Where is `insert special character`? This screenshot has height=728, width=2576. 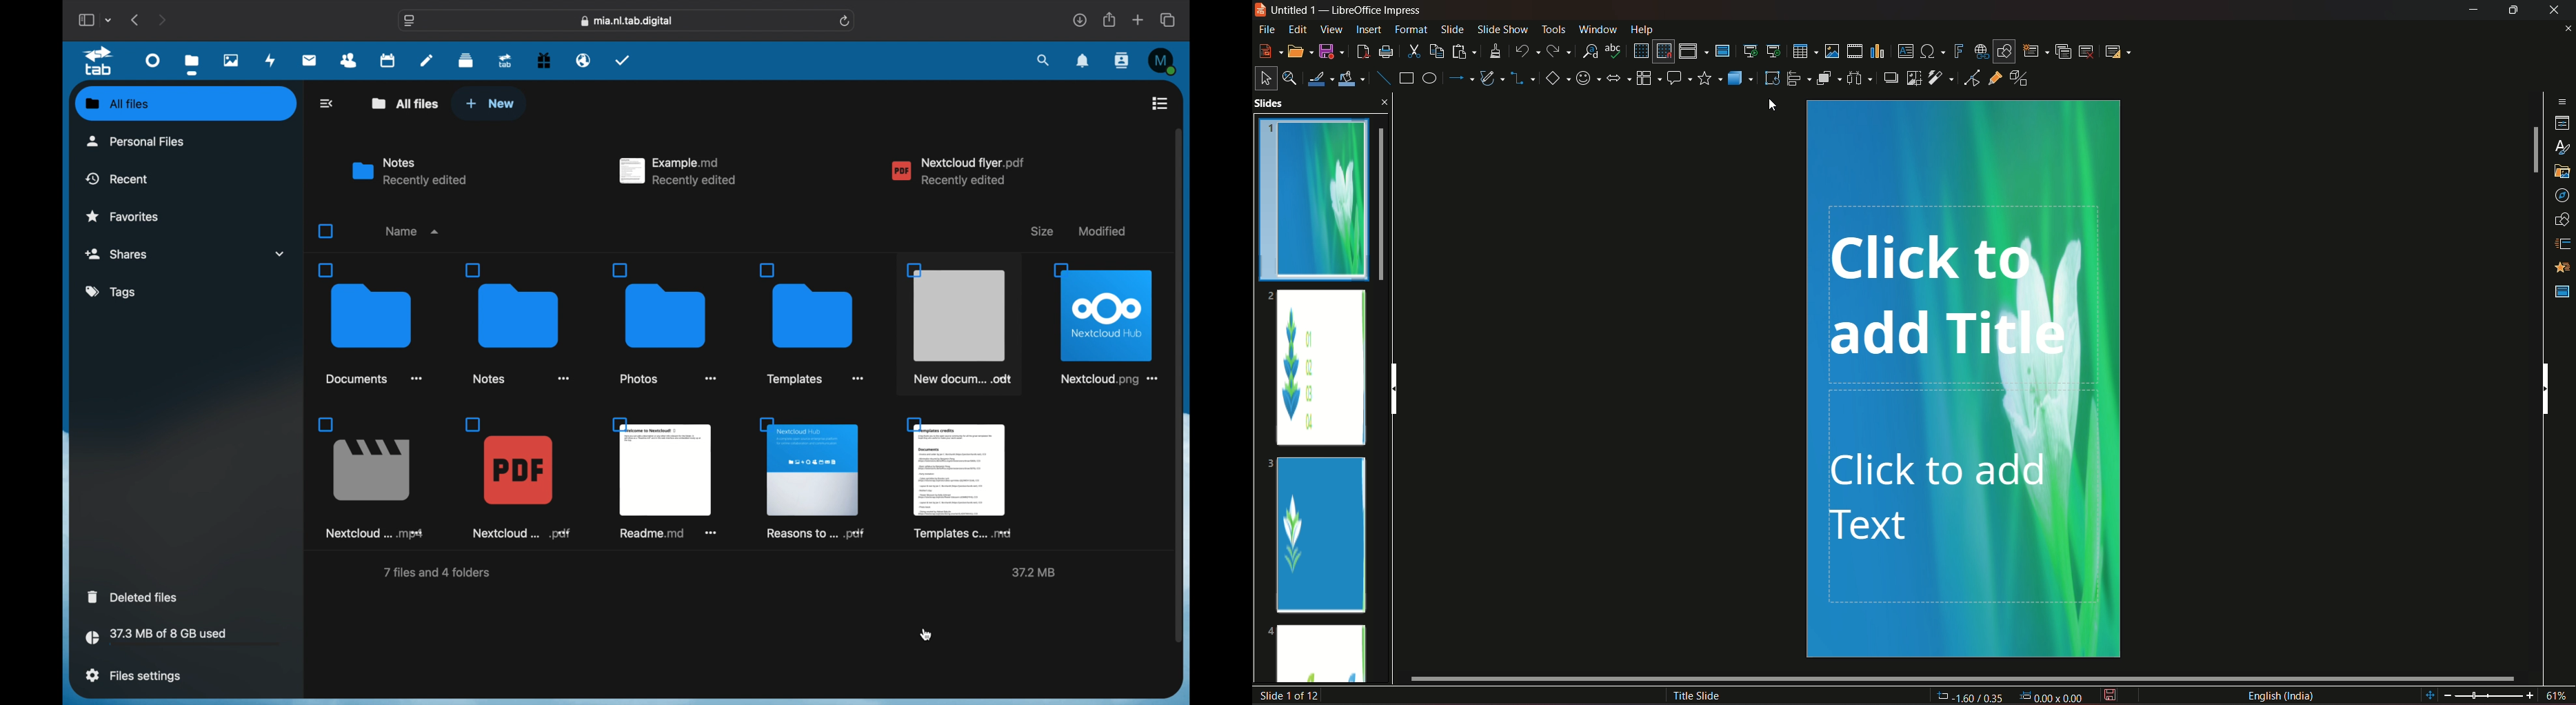 insert special character is located at coordinates (1932, 51).